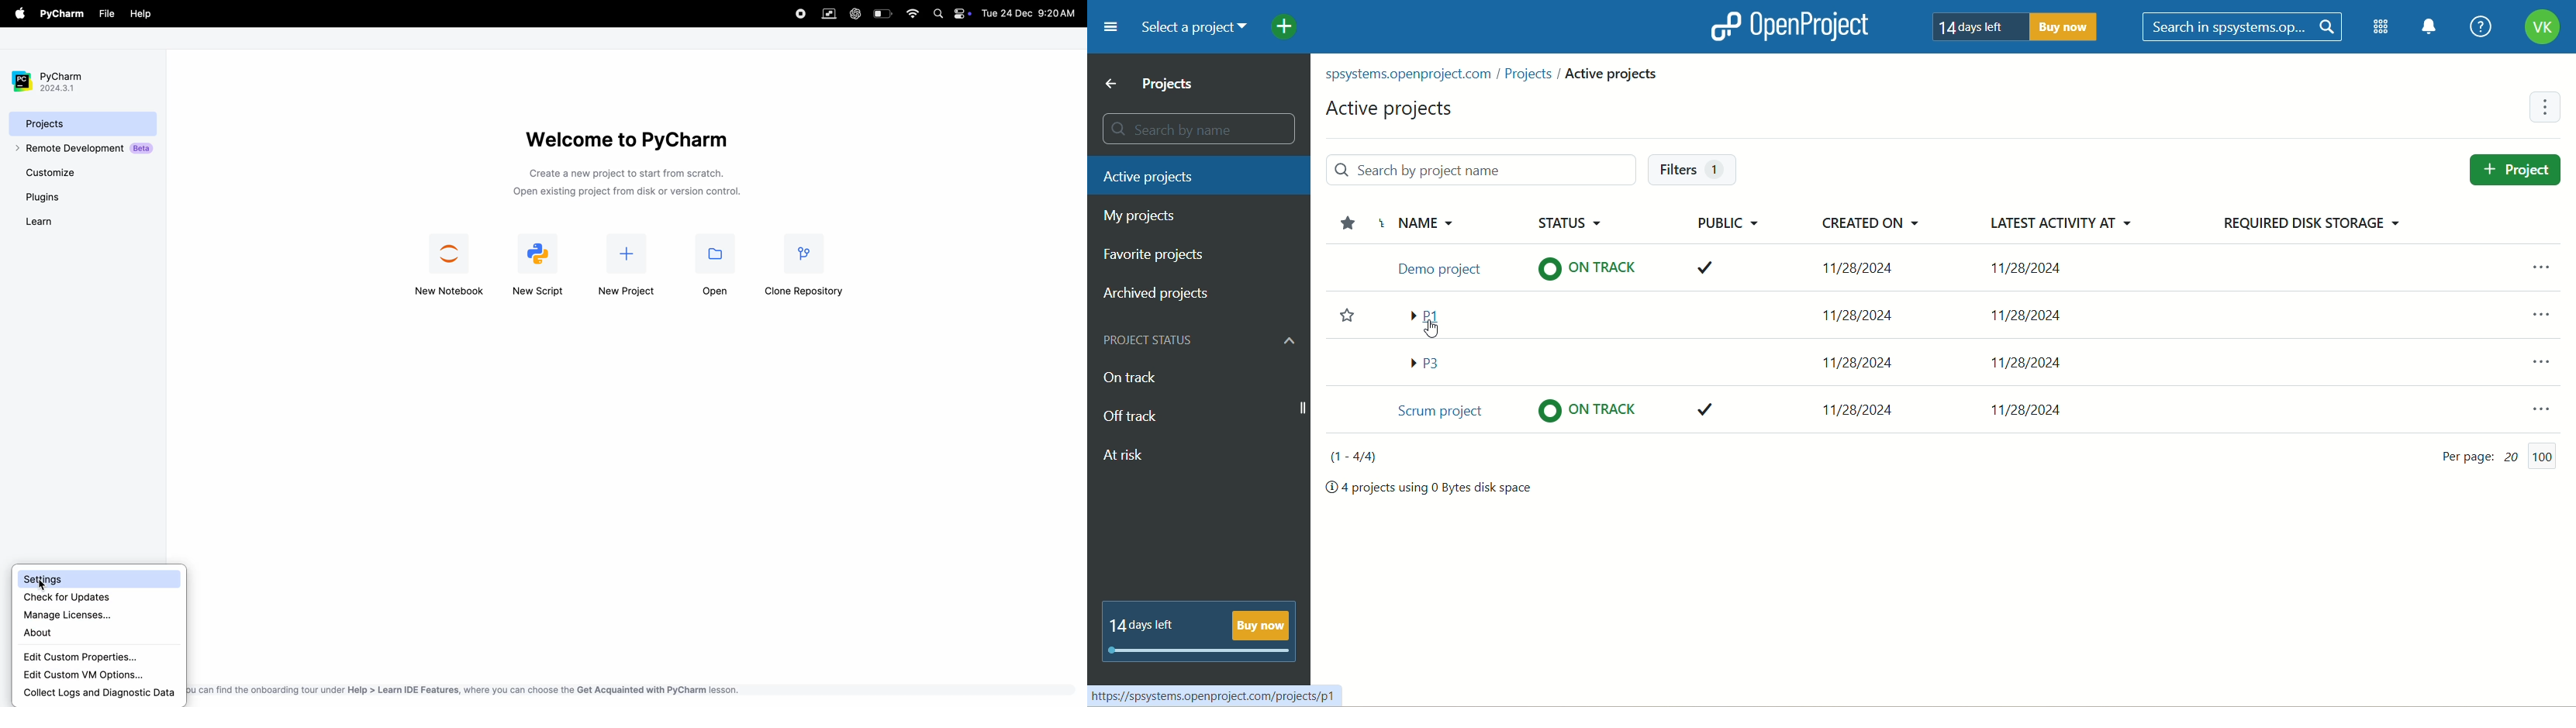 The height and width of the screenshot is (728, 2576). I want to click on 11/28/2024, so click(1863, 310).